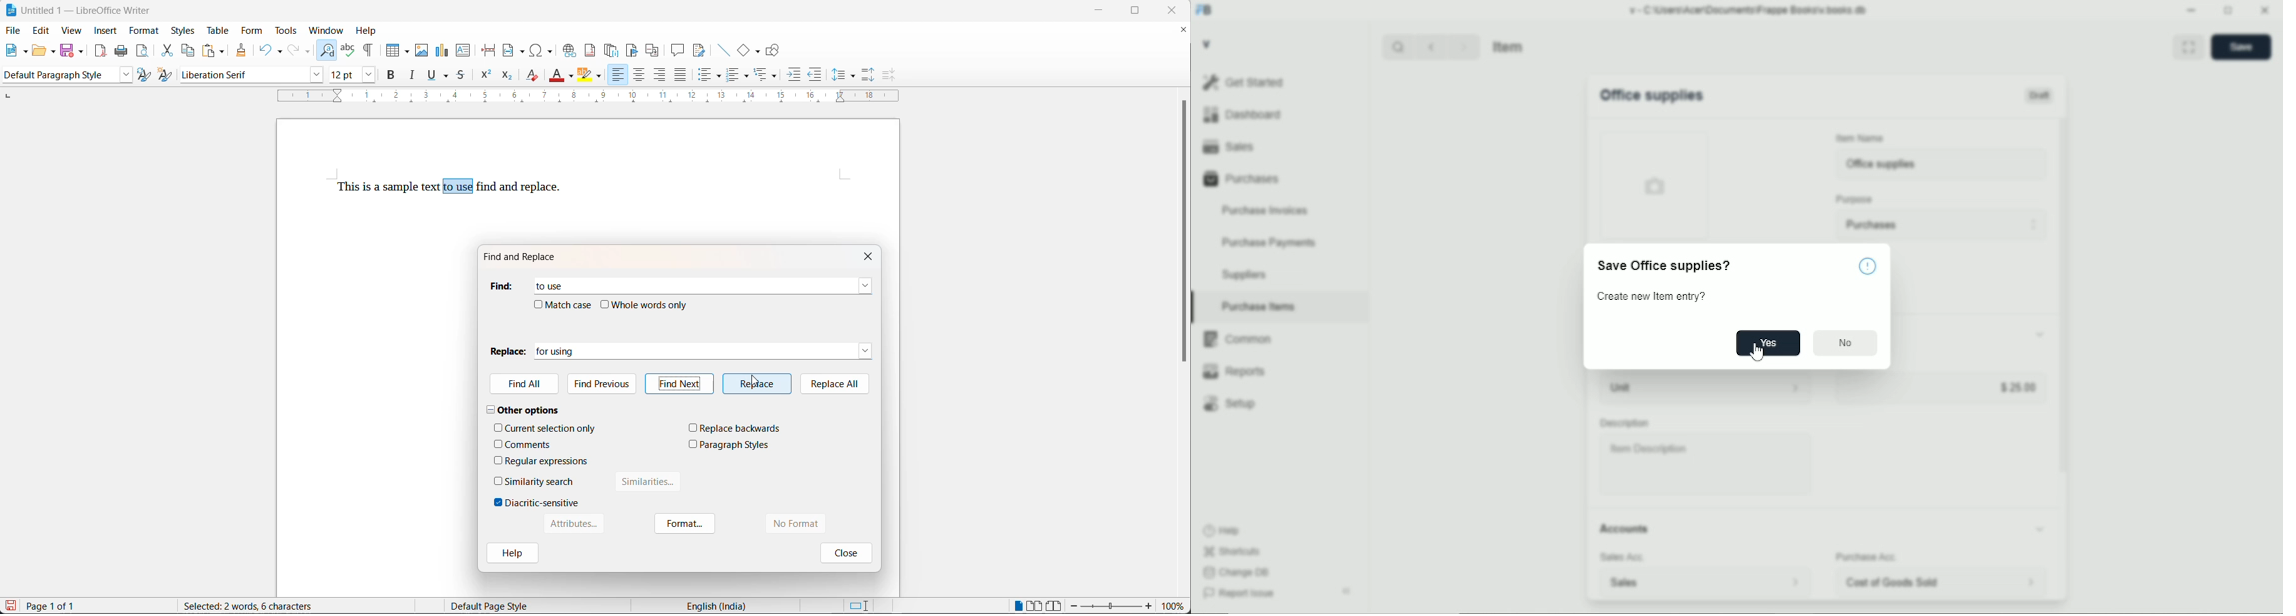 This screenshot has width=2296, height=616. What do you see at coordinates (538, 304) in the screenshot?
I see `checkbox` at bounding box center [538, 304].